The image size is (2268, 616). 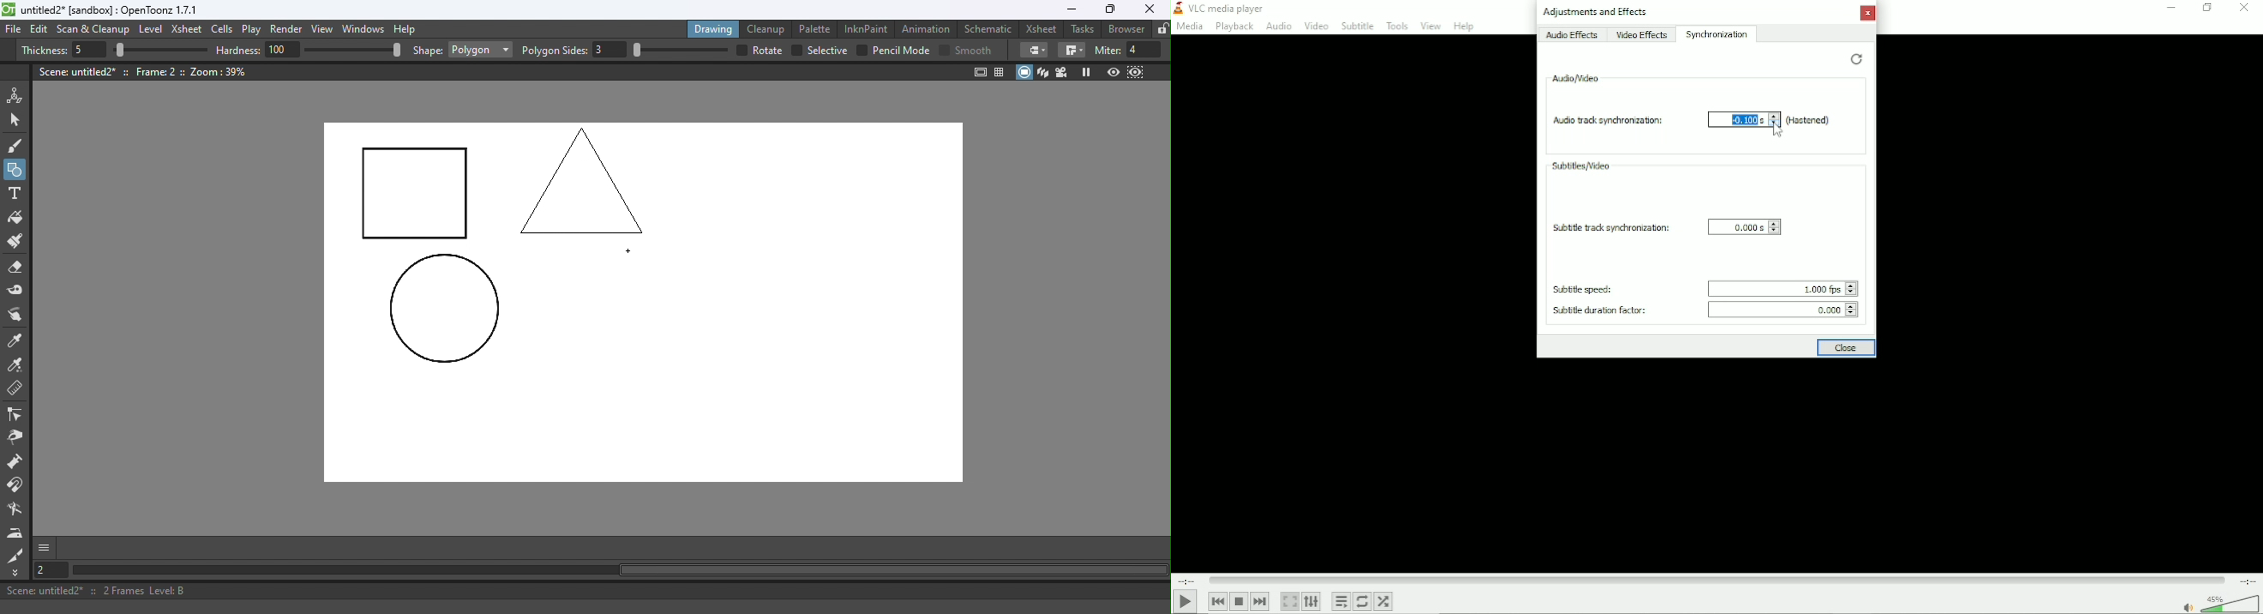 What do you see at coordinates (1576, 79) in the screenshot?
I see `Audio/video` at bounding box center [1576, 79].